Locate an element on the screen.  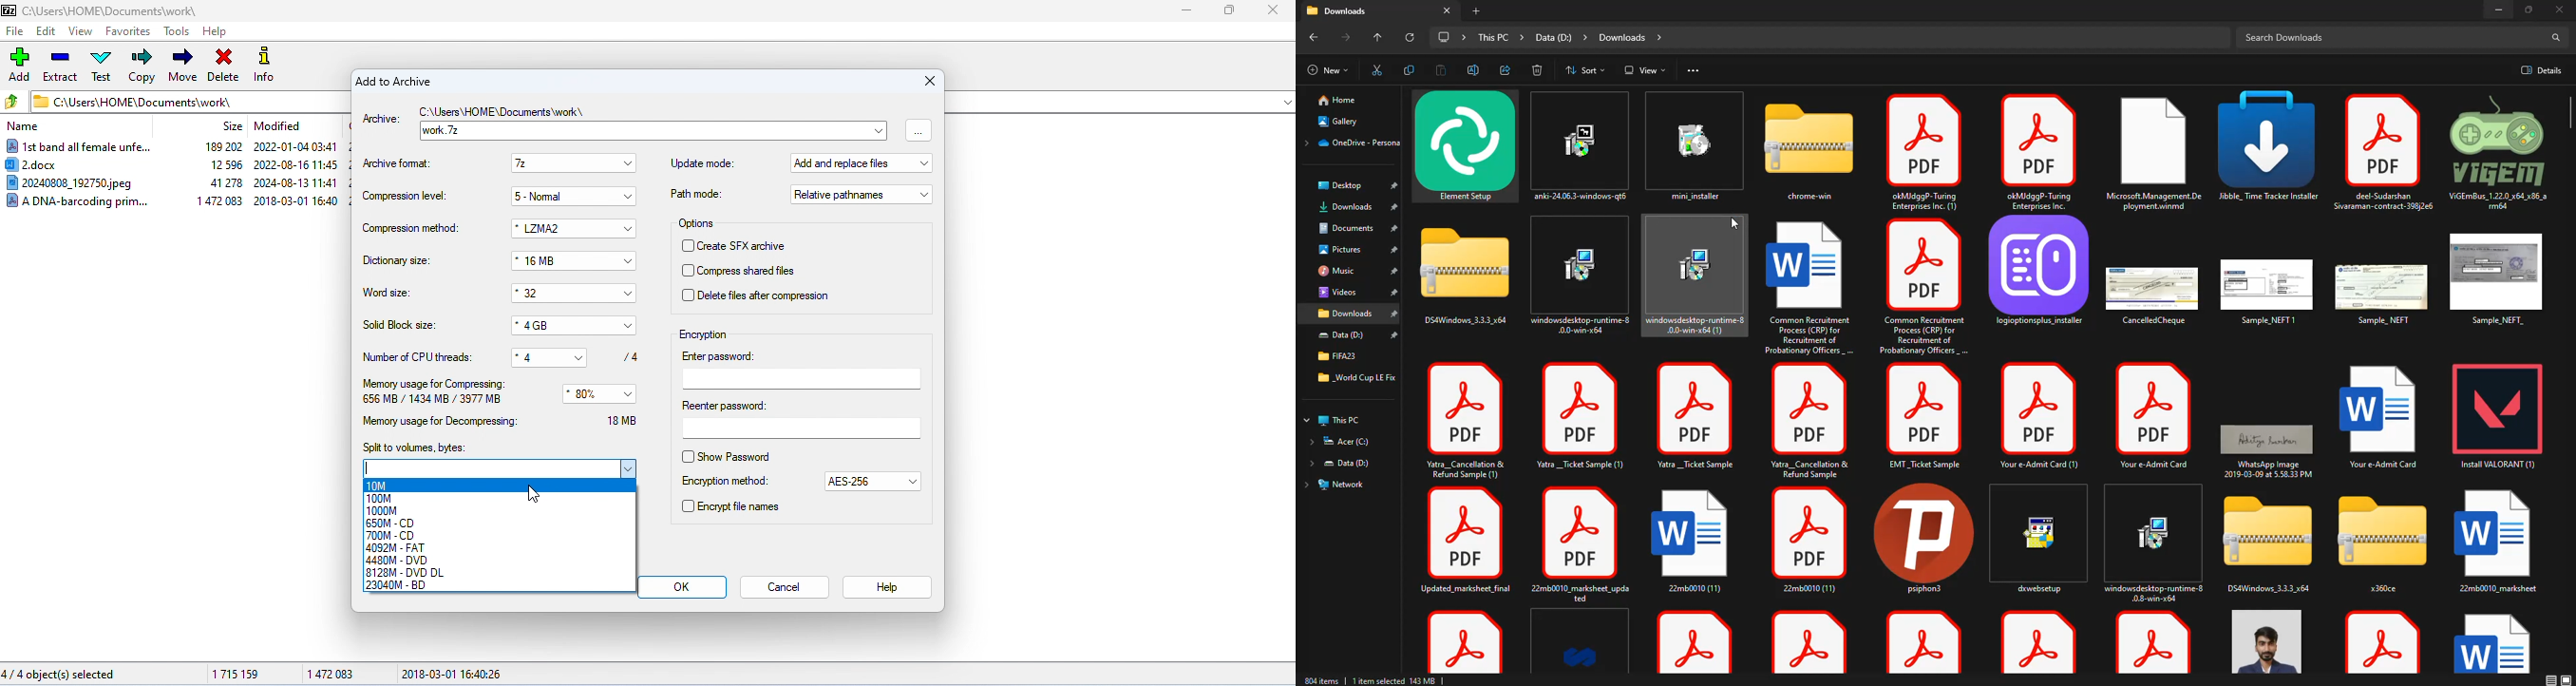
maximize is located at coordinates (2527, 10).